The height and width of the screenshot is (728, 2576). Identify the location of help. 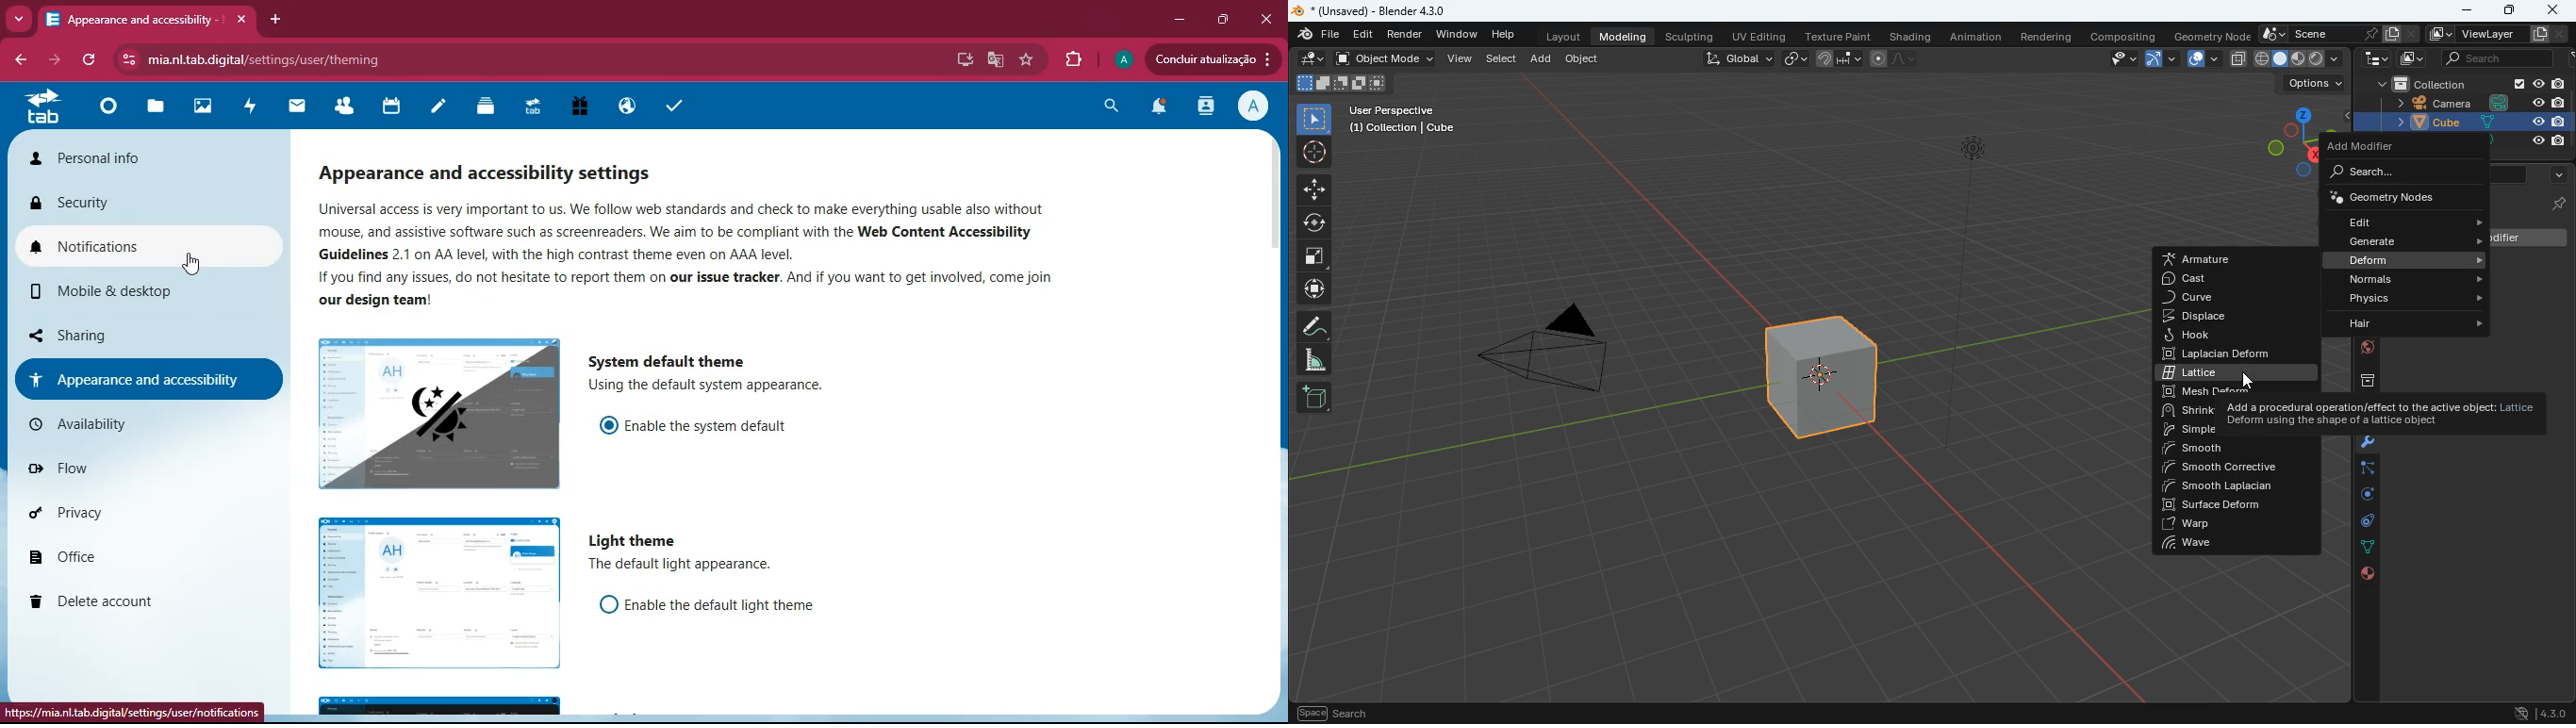
(1508, 34).